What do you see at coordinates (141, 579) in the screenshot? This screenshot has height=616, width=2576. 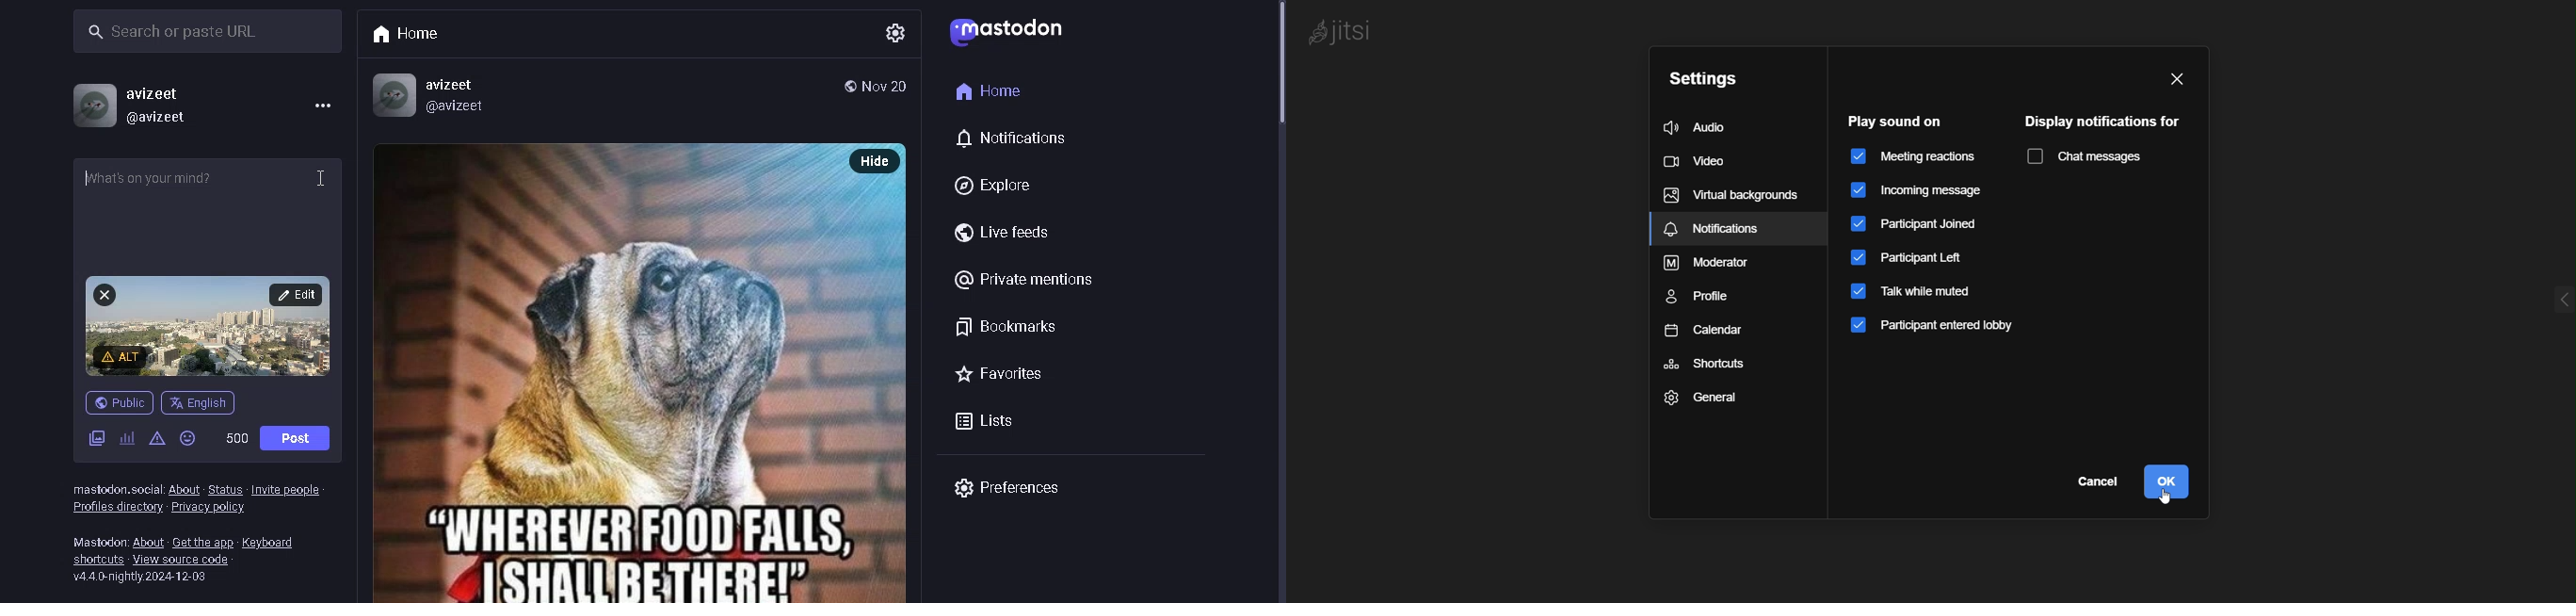 I see `version` at bounding box center [141, 579].